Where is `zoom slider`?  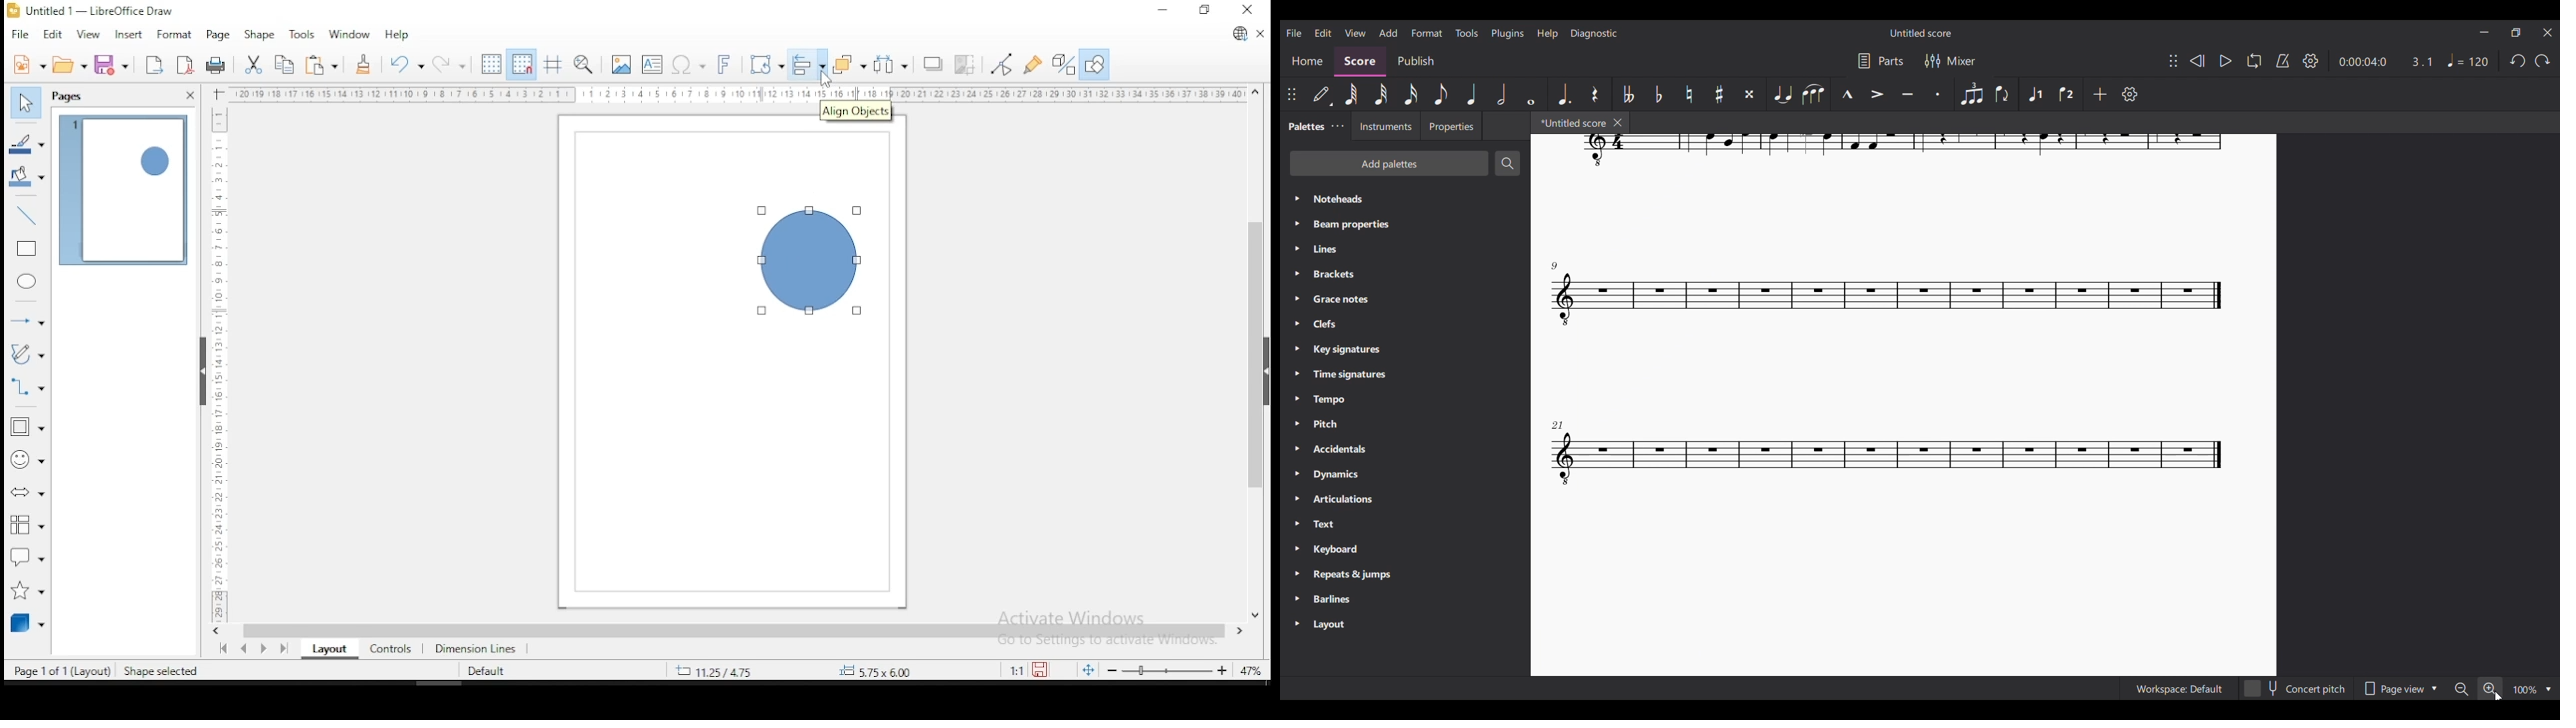
zoom slider is located at coordinates (1166, 669).